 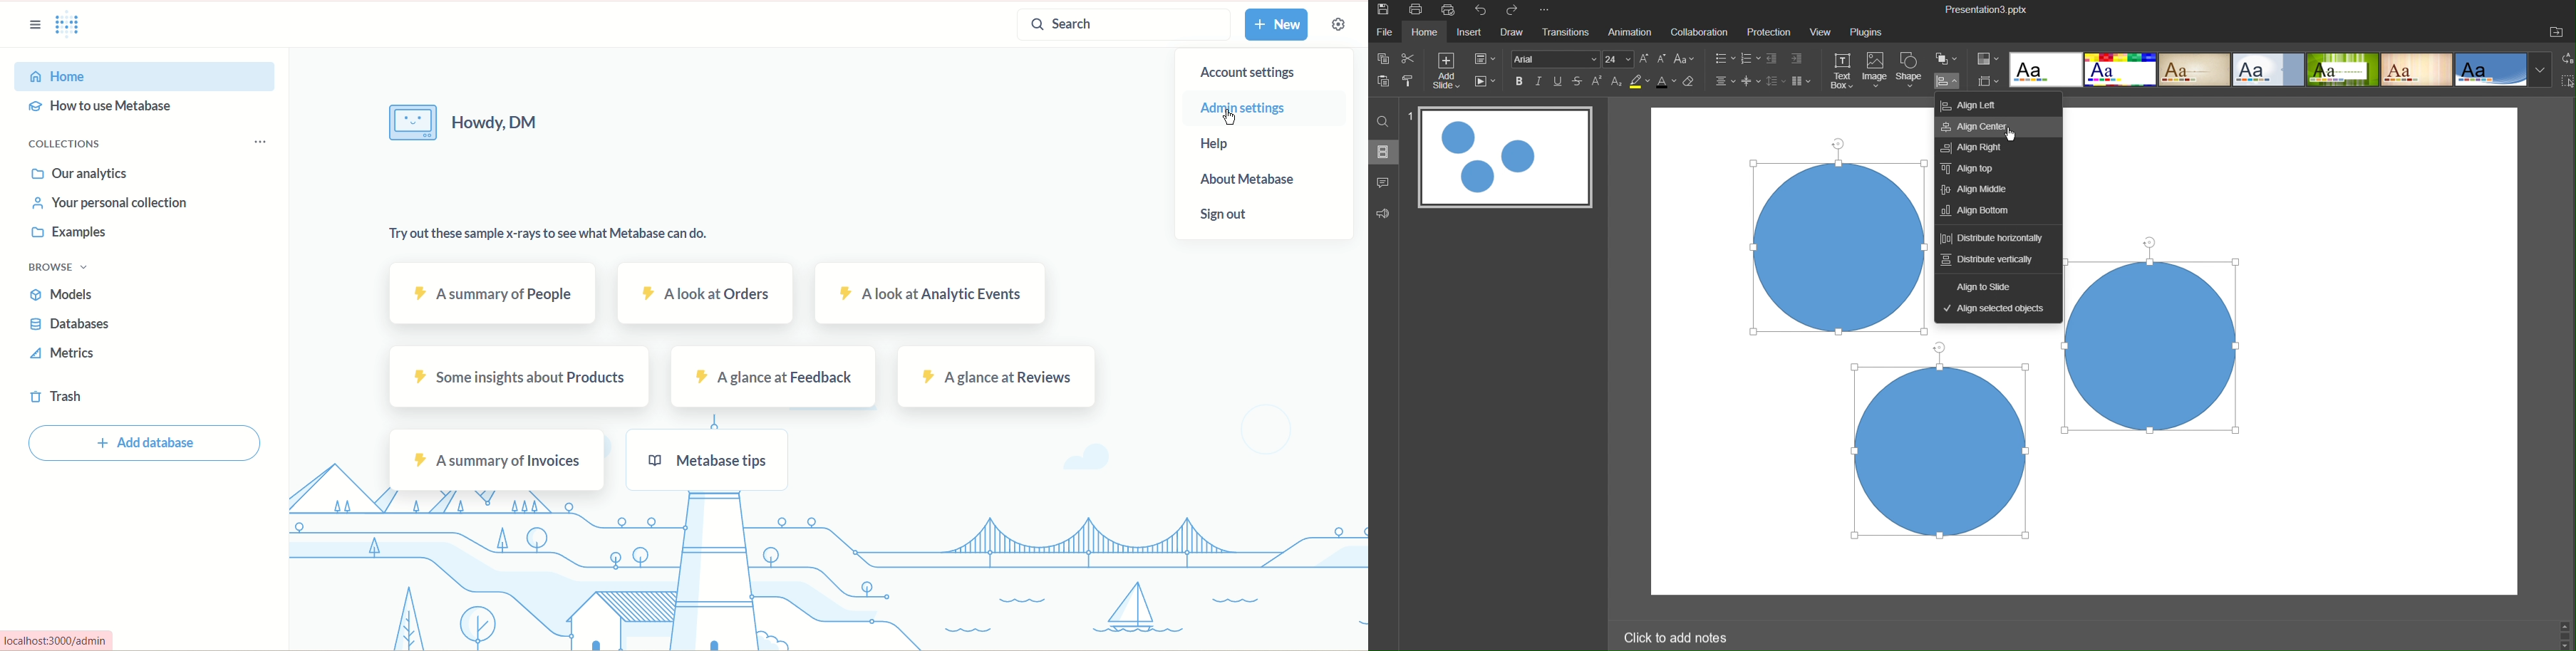 I want to click on Redo, so click(x=1518, y=11).